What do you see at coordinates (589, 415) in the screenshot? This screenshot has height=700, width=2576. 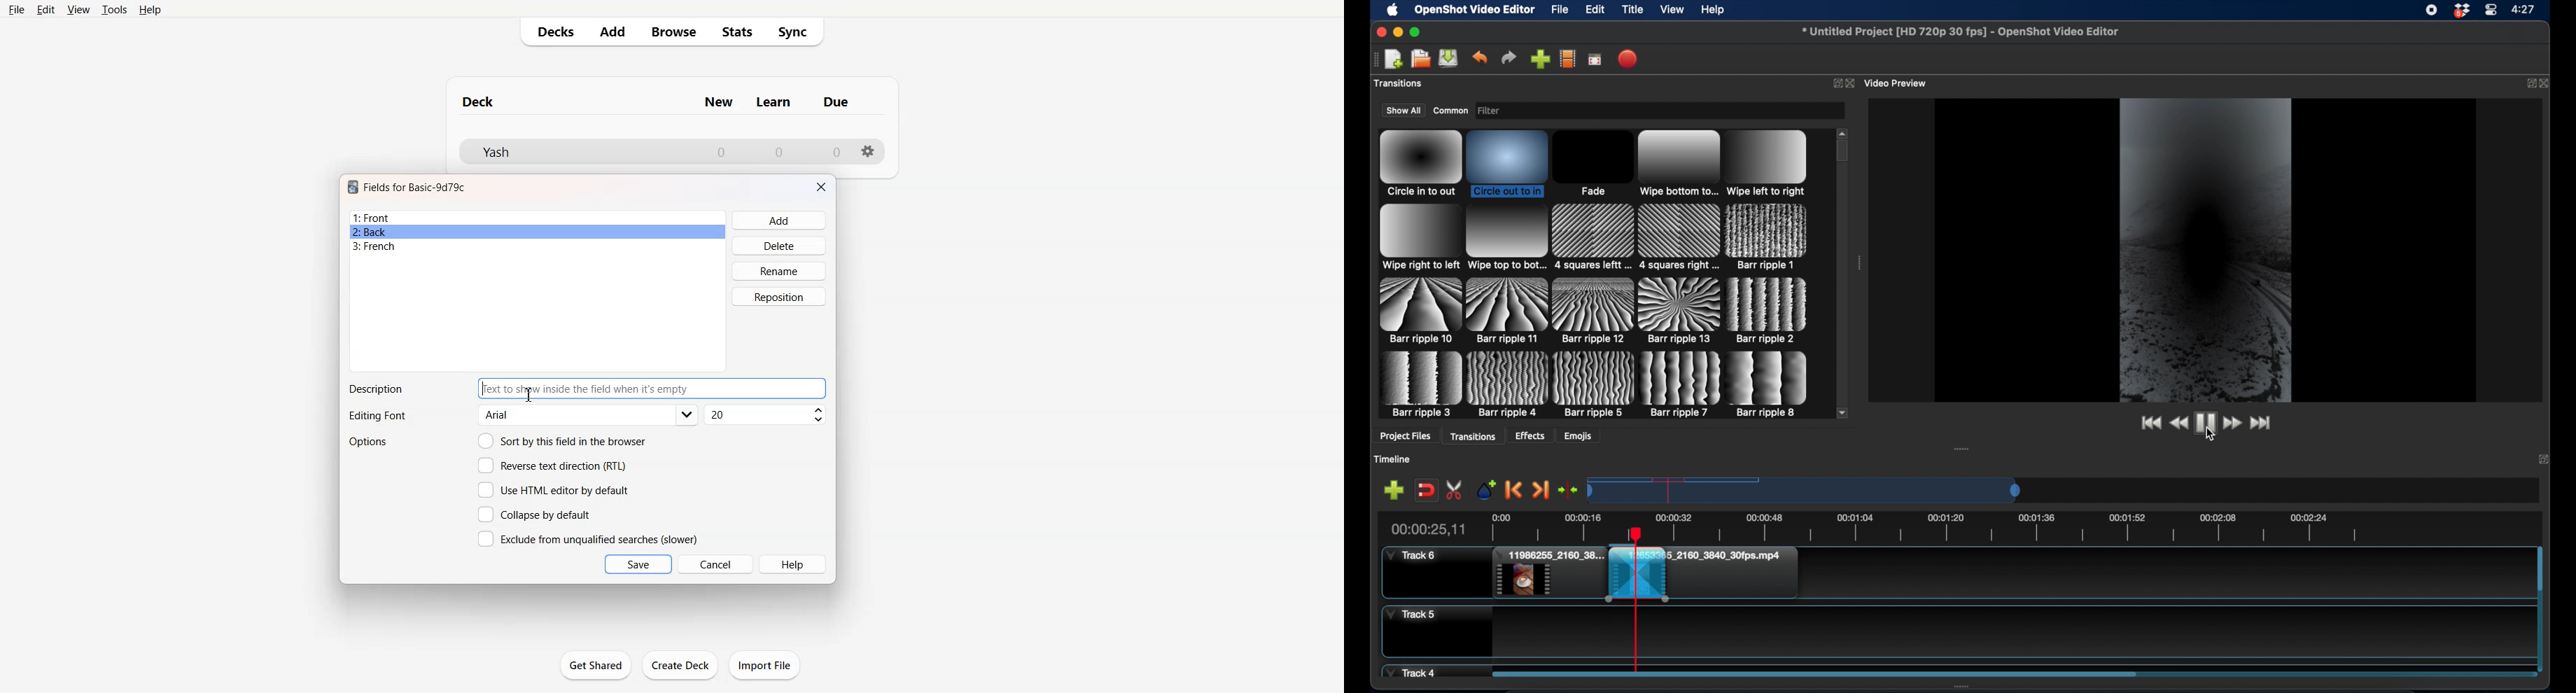 I see `Editing font options` at bounding box center [589, 415].